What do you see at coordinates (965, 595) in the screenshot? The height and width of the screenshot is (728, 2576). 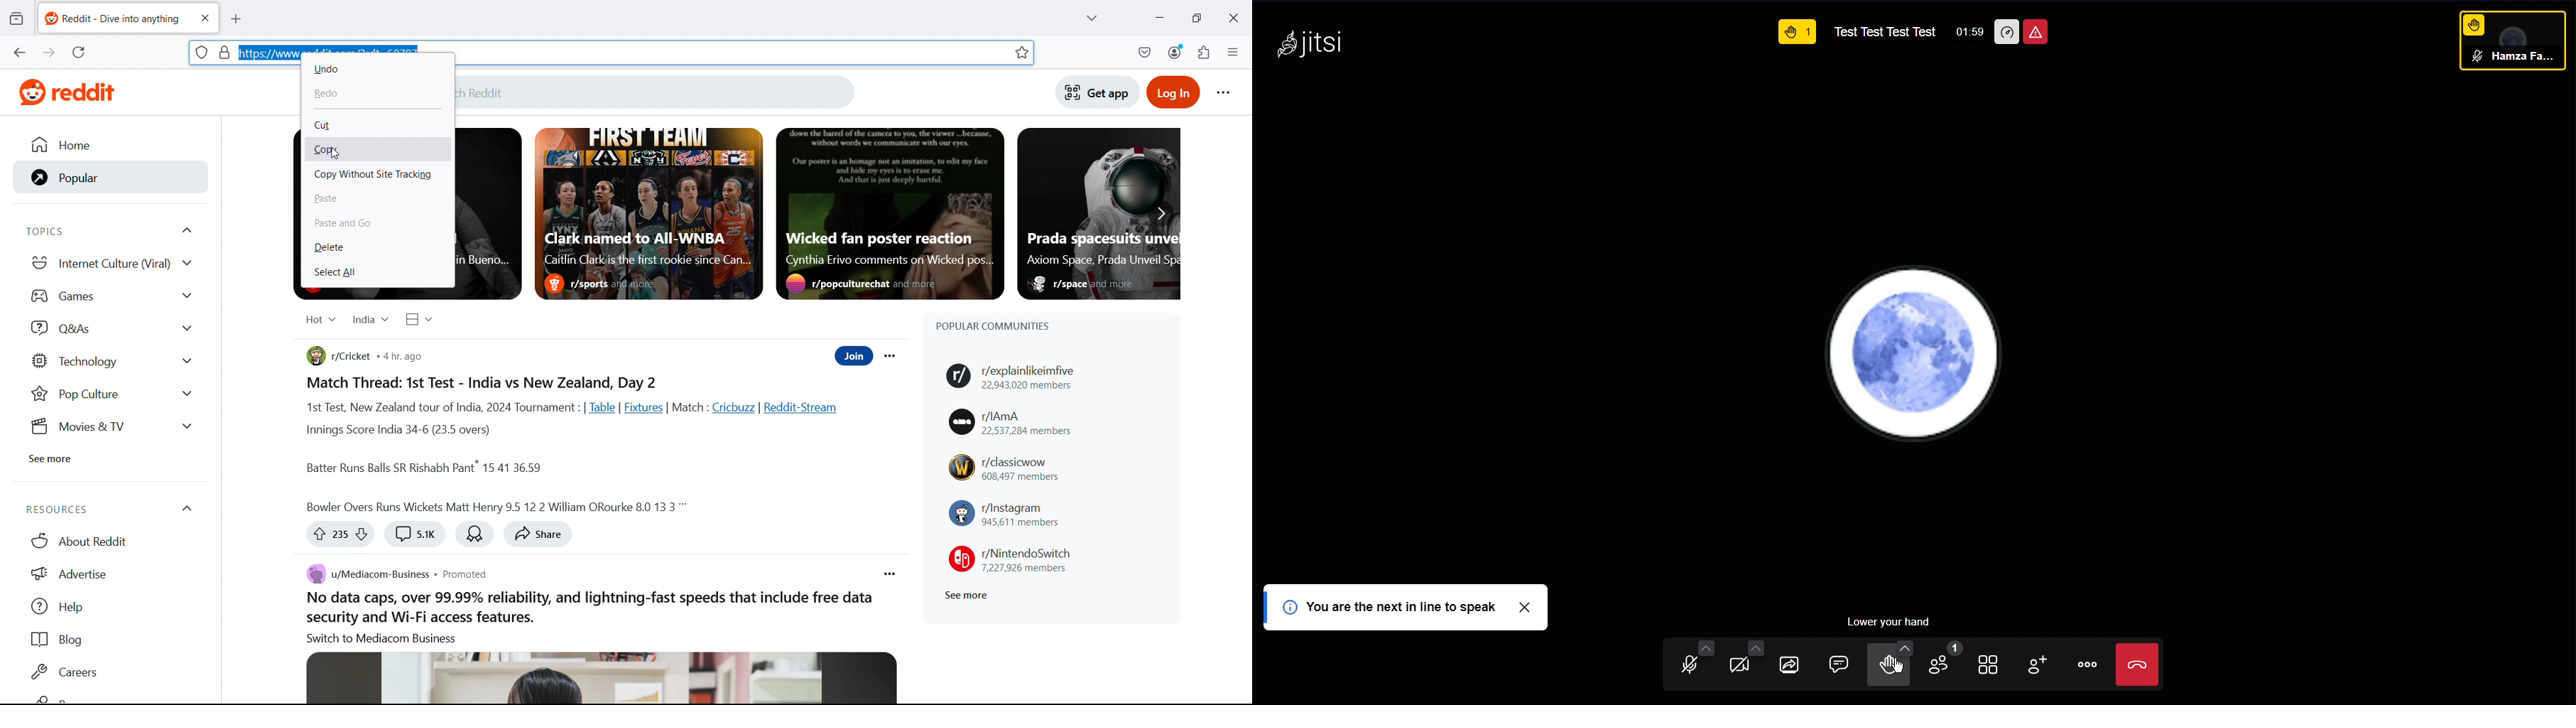 I see `See more` at bounding box center [965, 595].